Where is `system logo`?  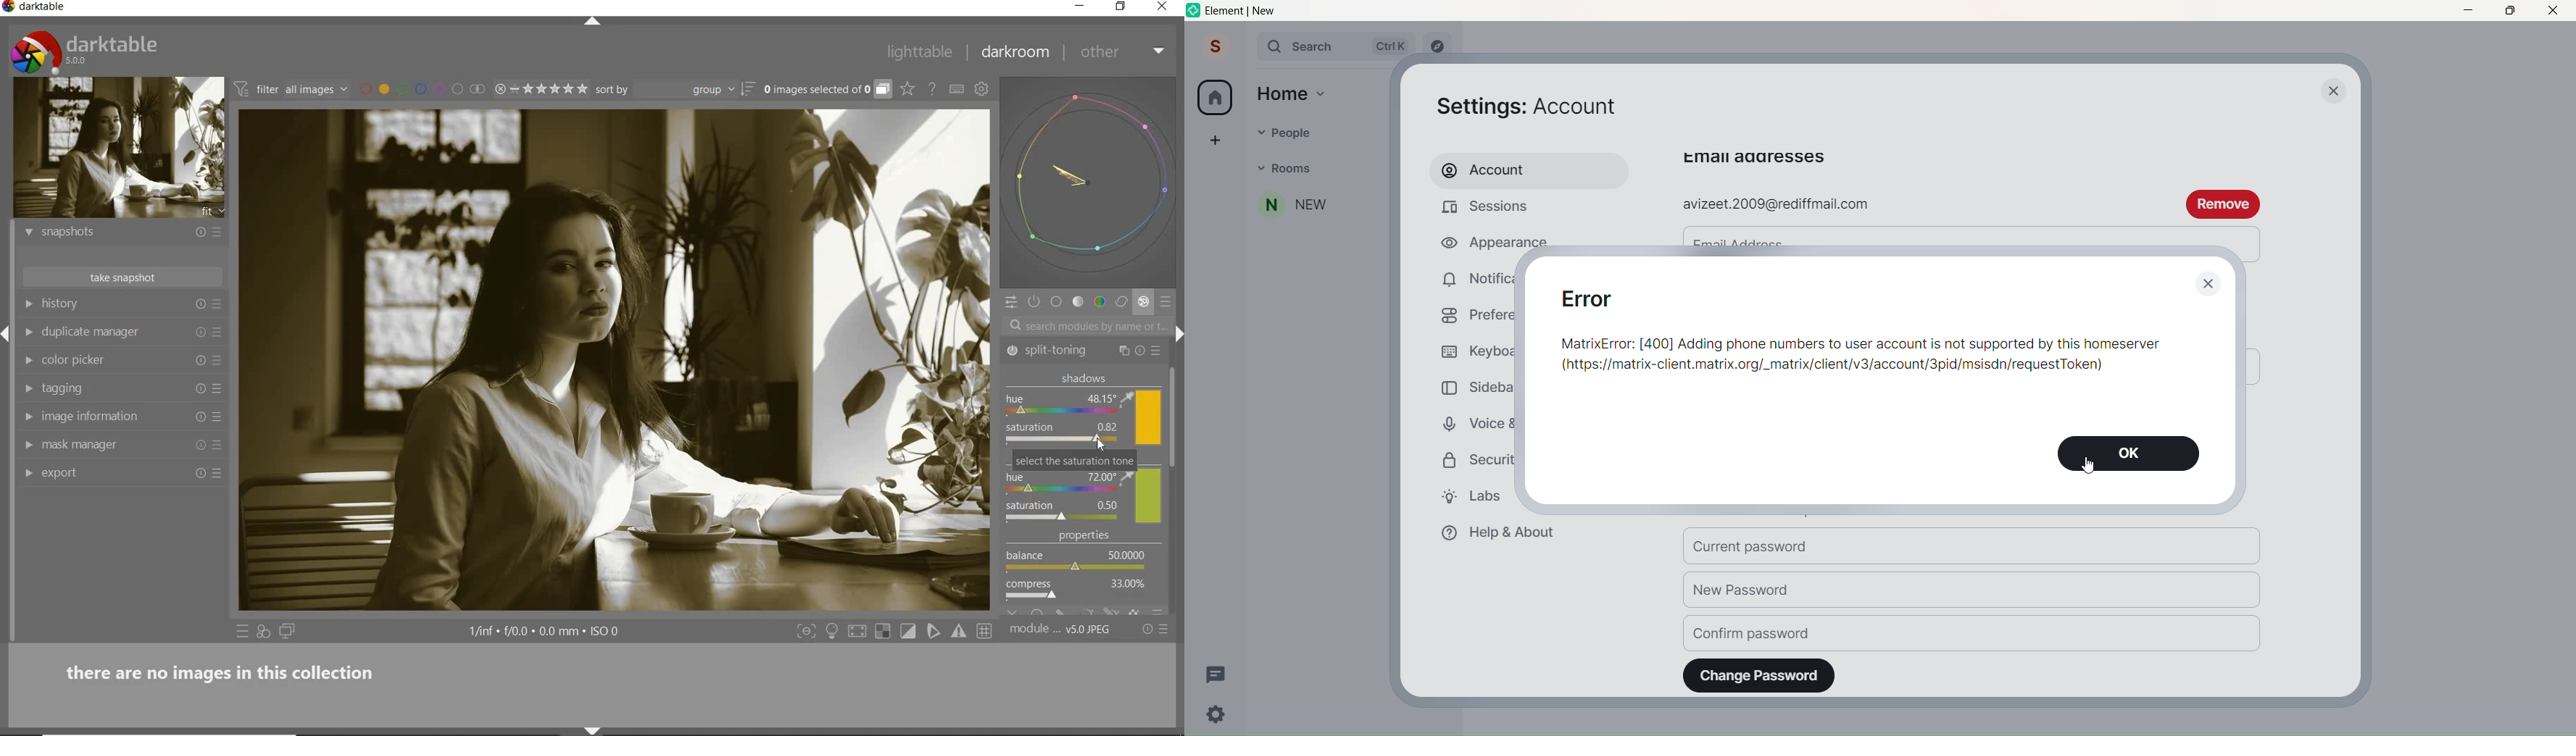 system logo is located at coordinates (85, 51).